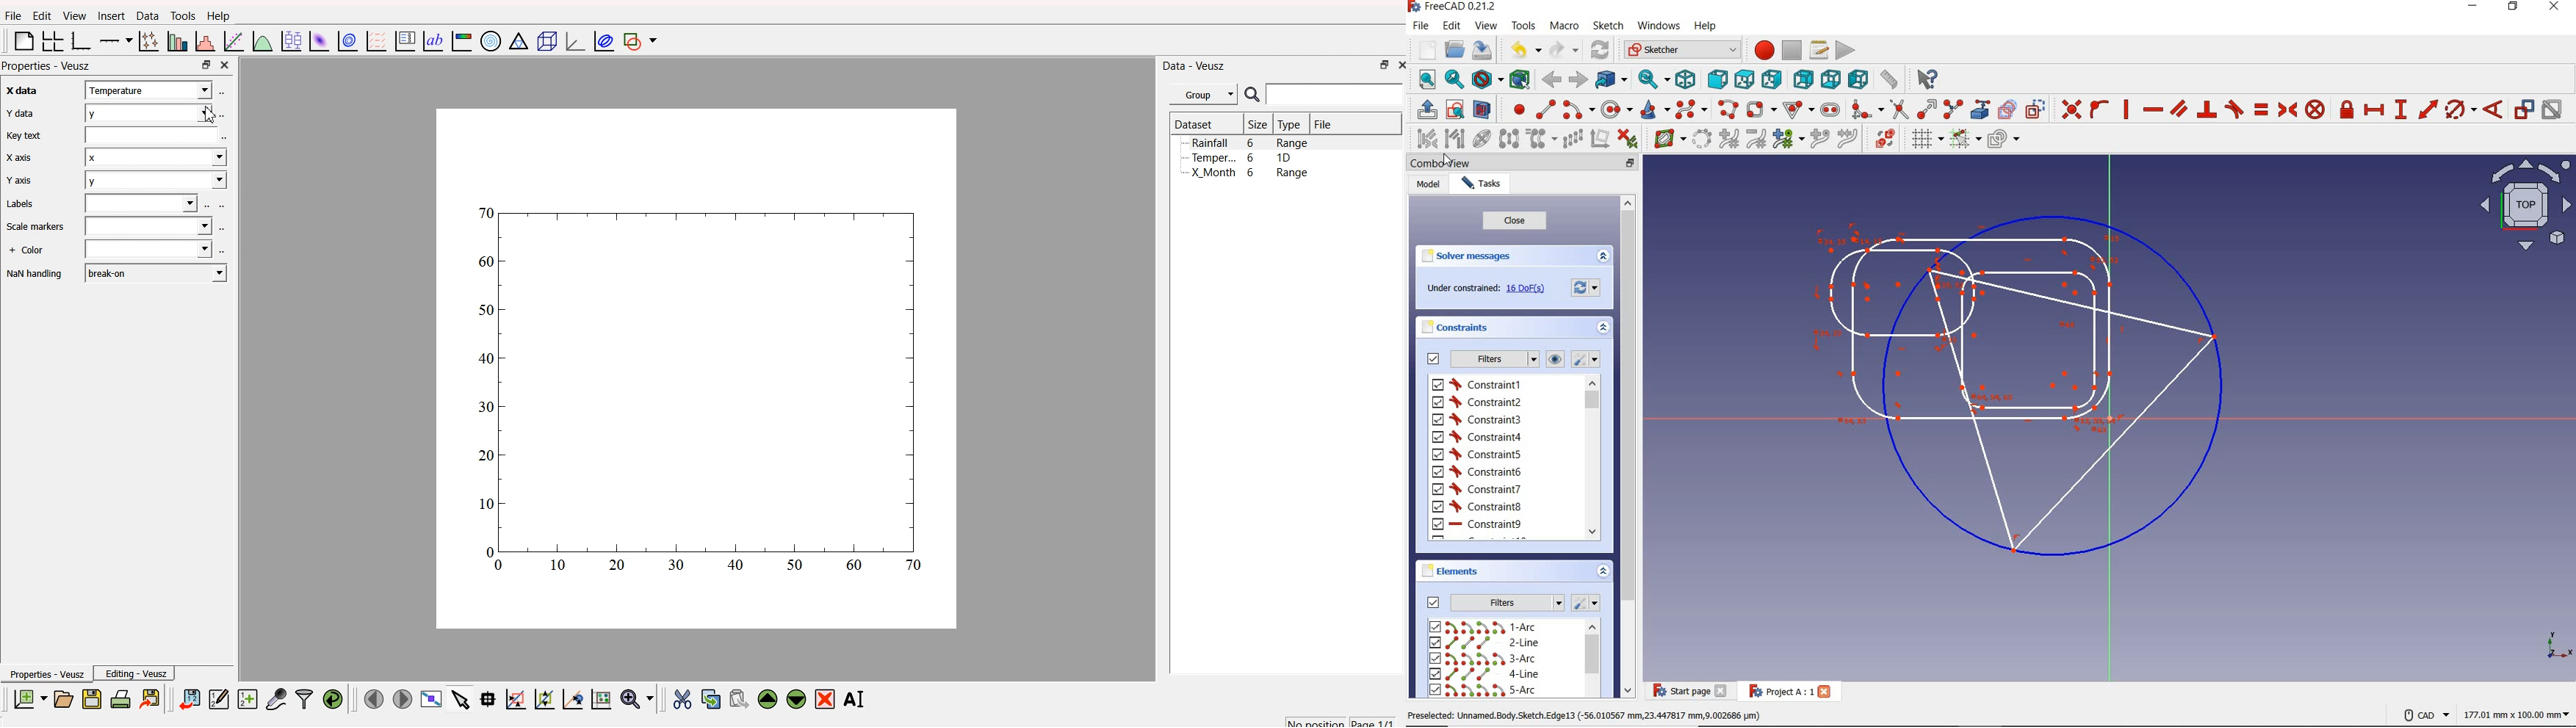  I want to click on create regular polygon, so click(1797, 107).